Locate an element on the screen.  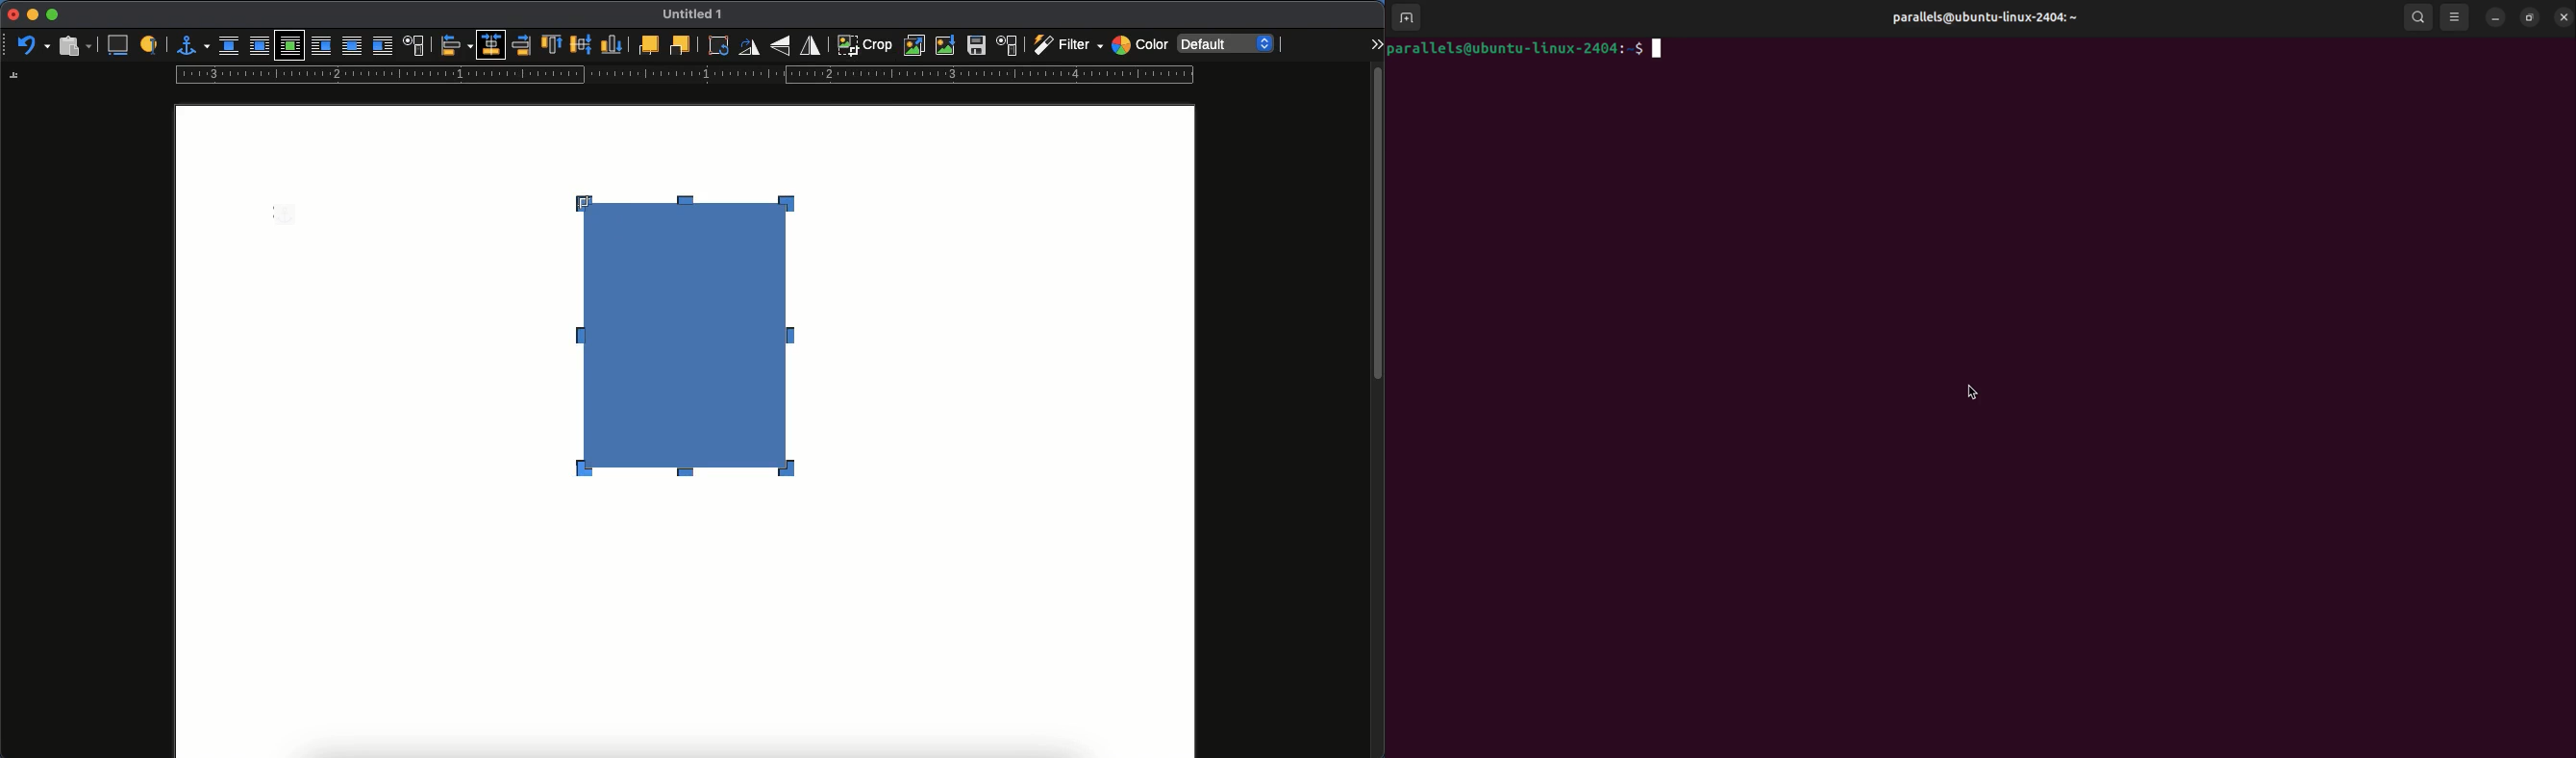
bottom to anchor is located at coordinates (612, 44).